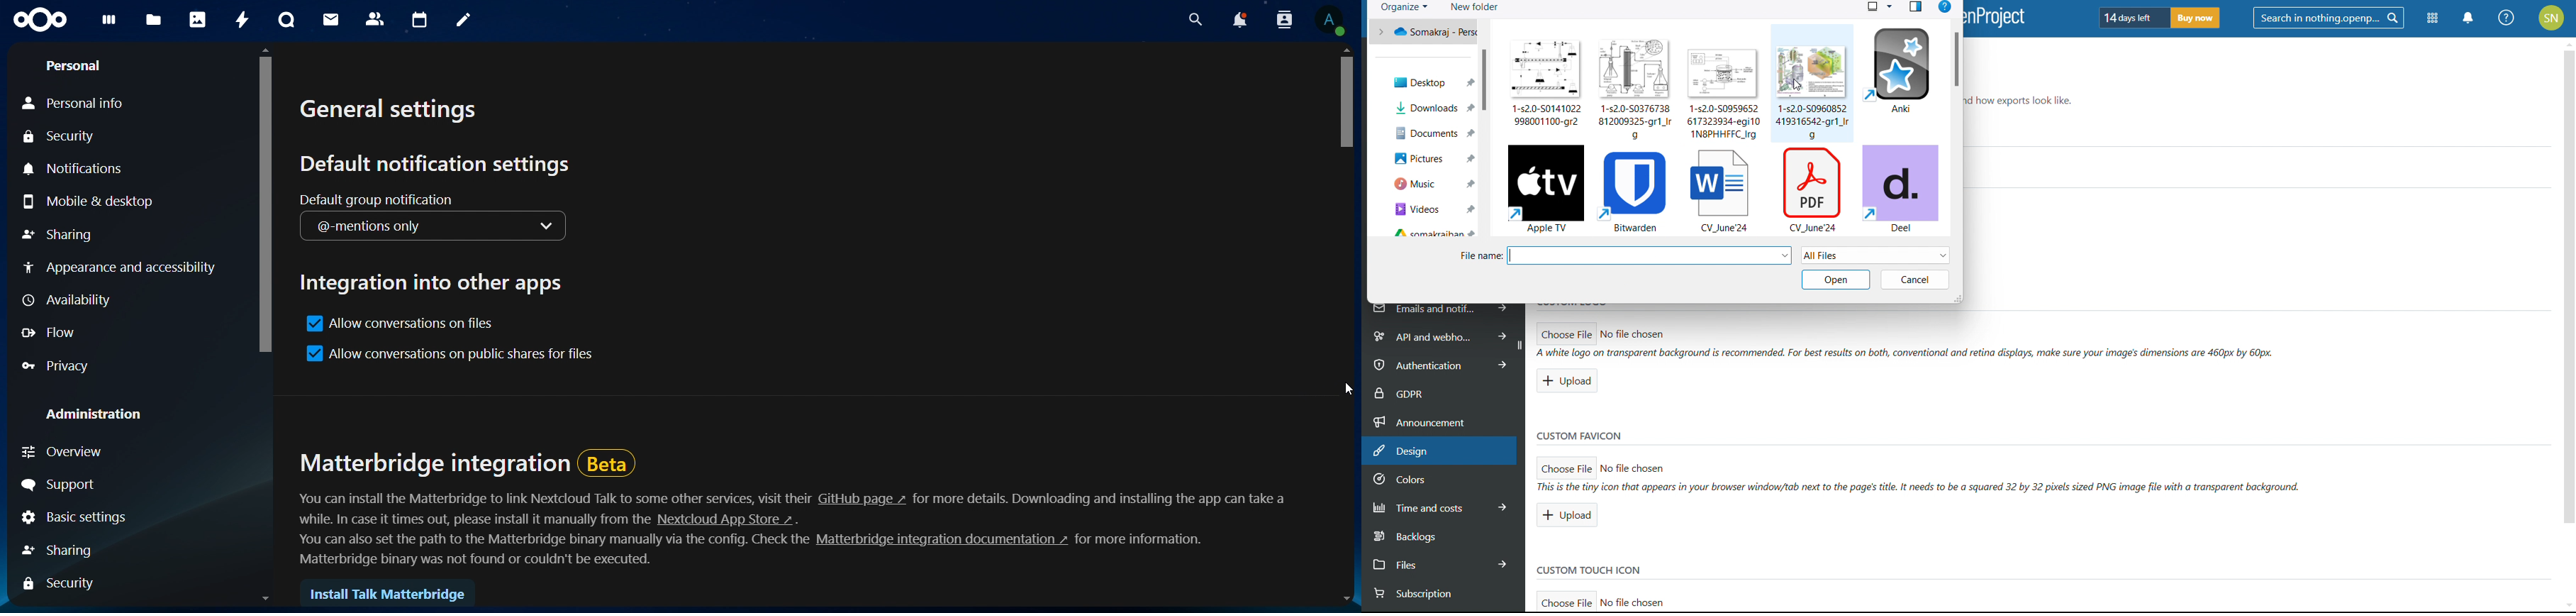 This screenshot has width=2576, height=616. Describe the element at coordinates (394, 111) in the screenshot. I see `general settings` at that location.